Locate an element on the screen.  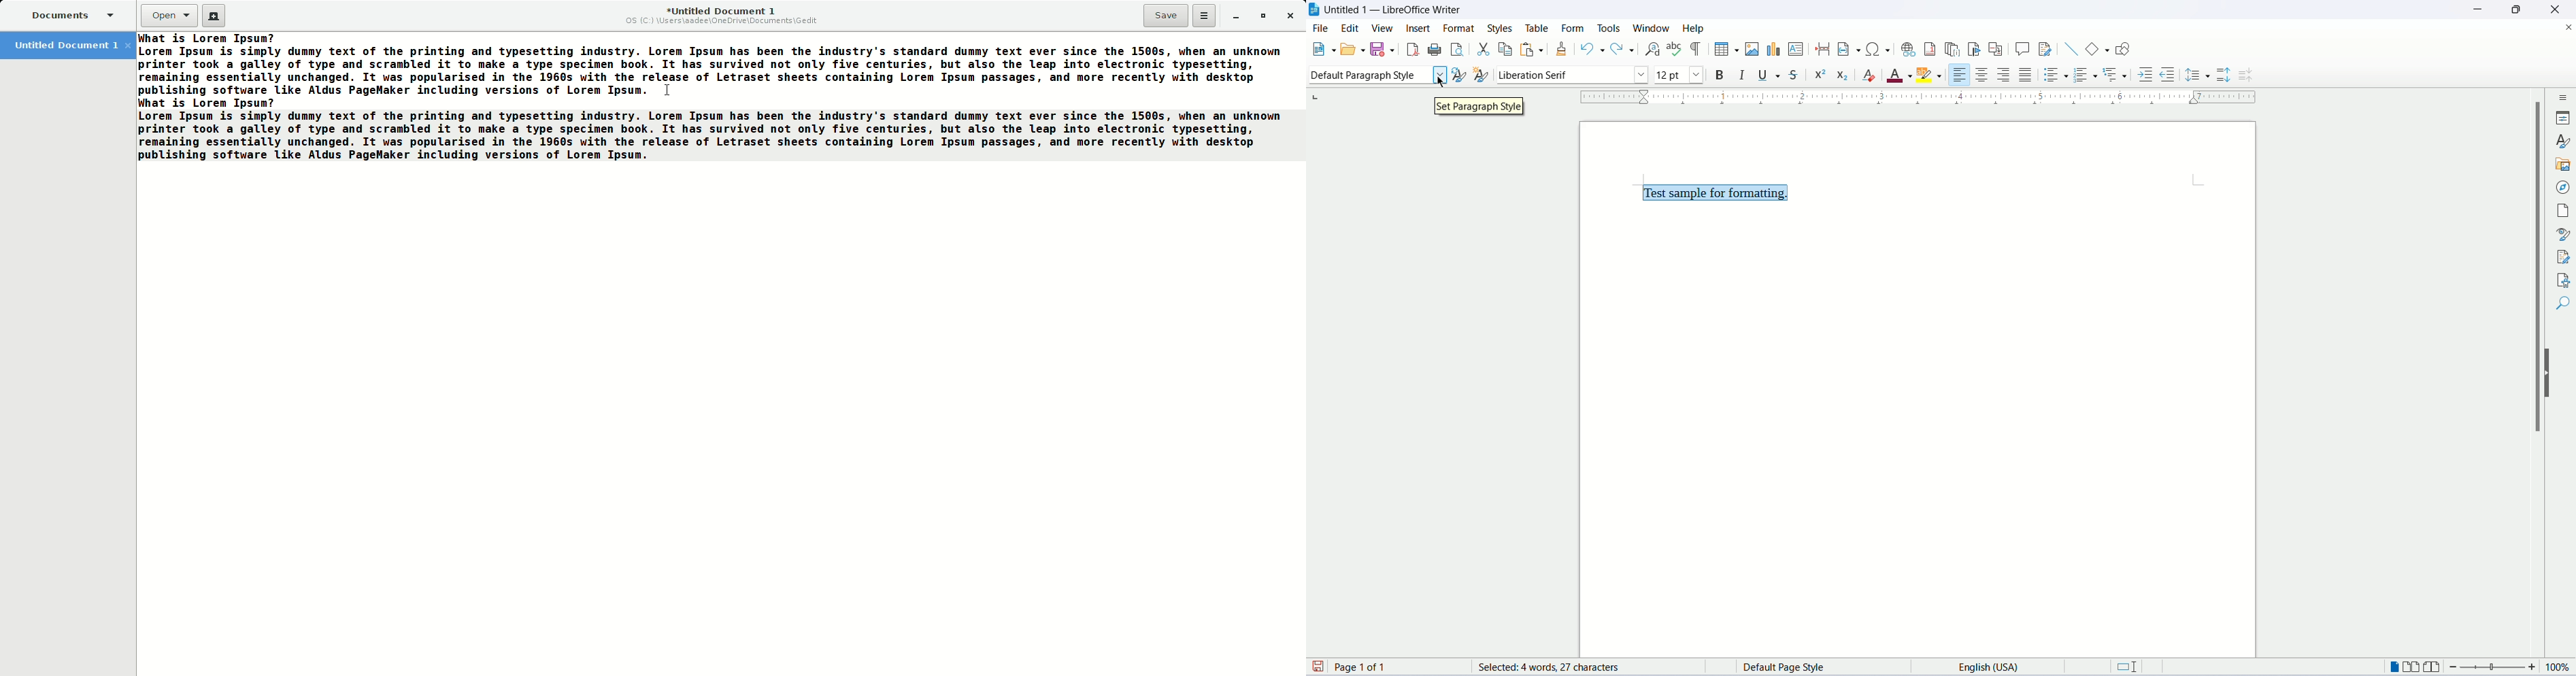
page is located at coordinates (2565, 210).